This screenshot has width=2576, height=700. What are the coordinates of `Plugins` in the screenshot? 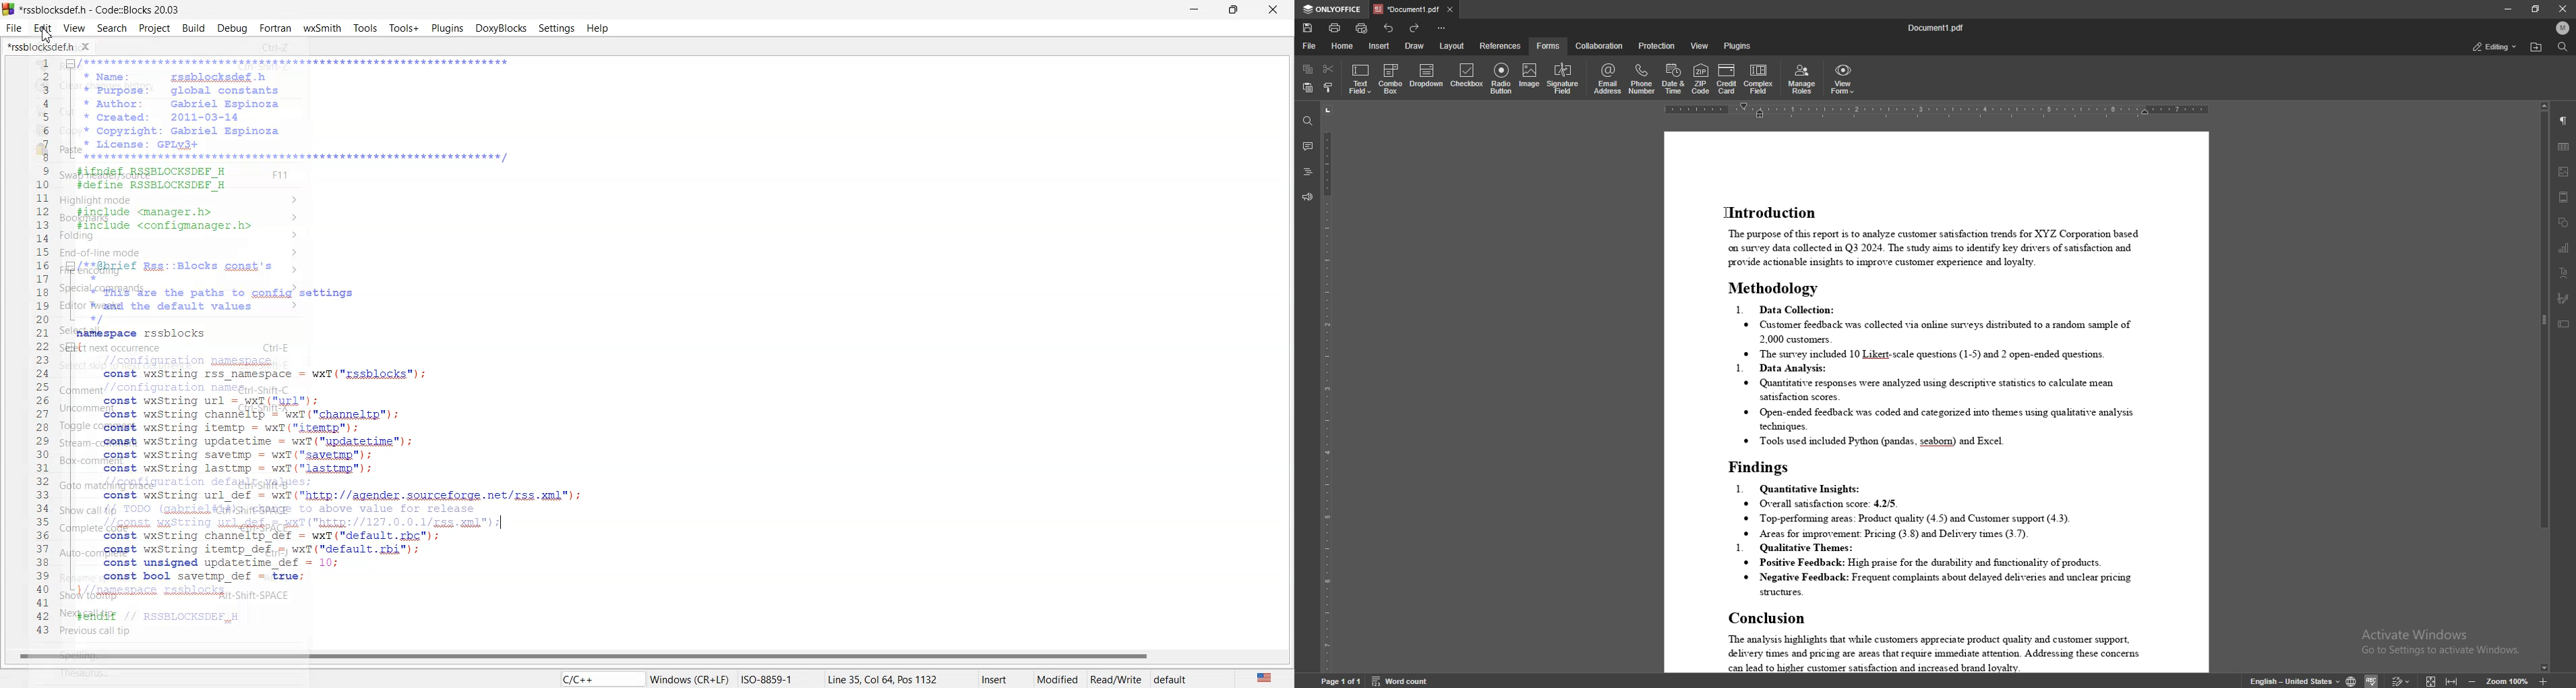 It's located at (448, 29).